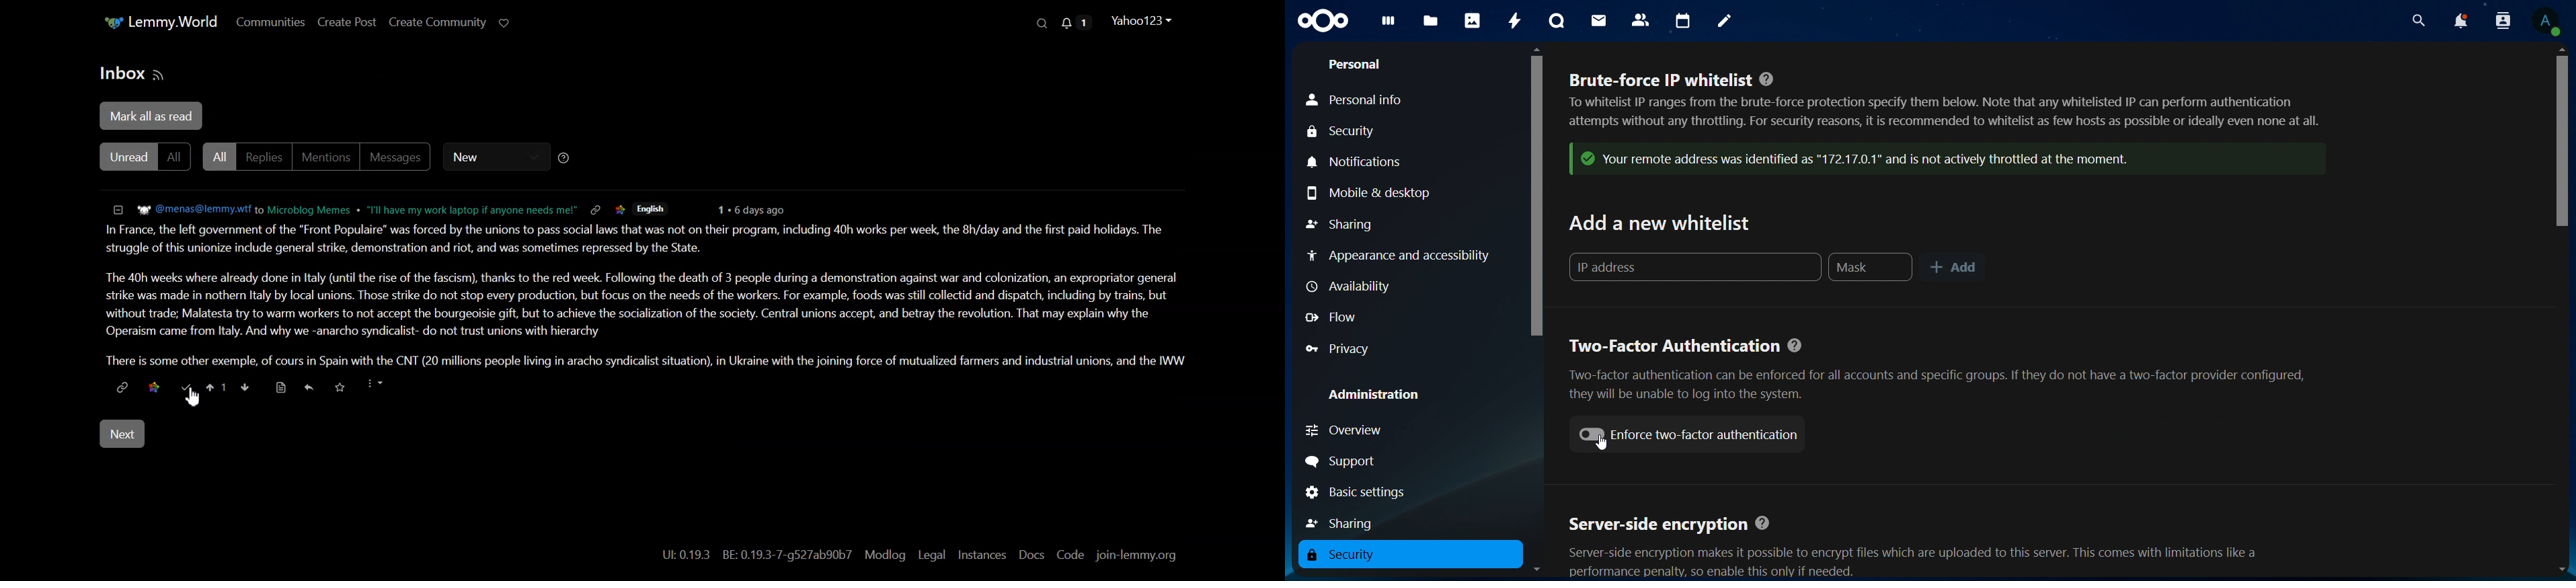 The image size is (2576, 588). Describe the element at coordinates (1343, 462) in the screenshot. I see `support` at that location.